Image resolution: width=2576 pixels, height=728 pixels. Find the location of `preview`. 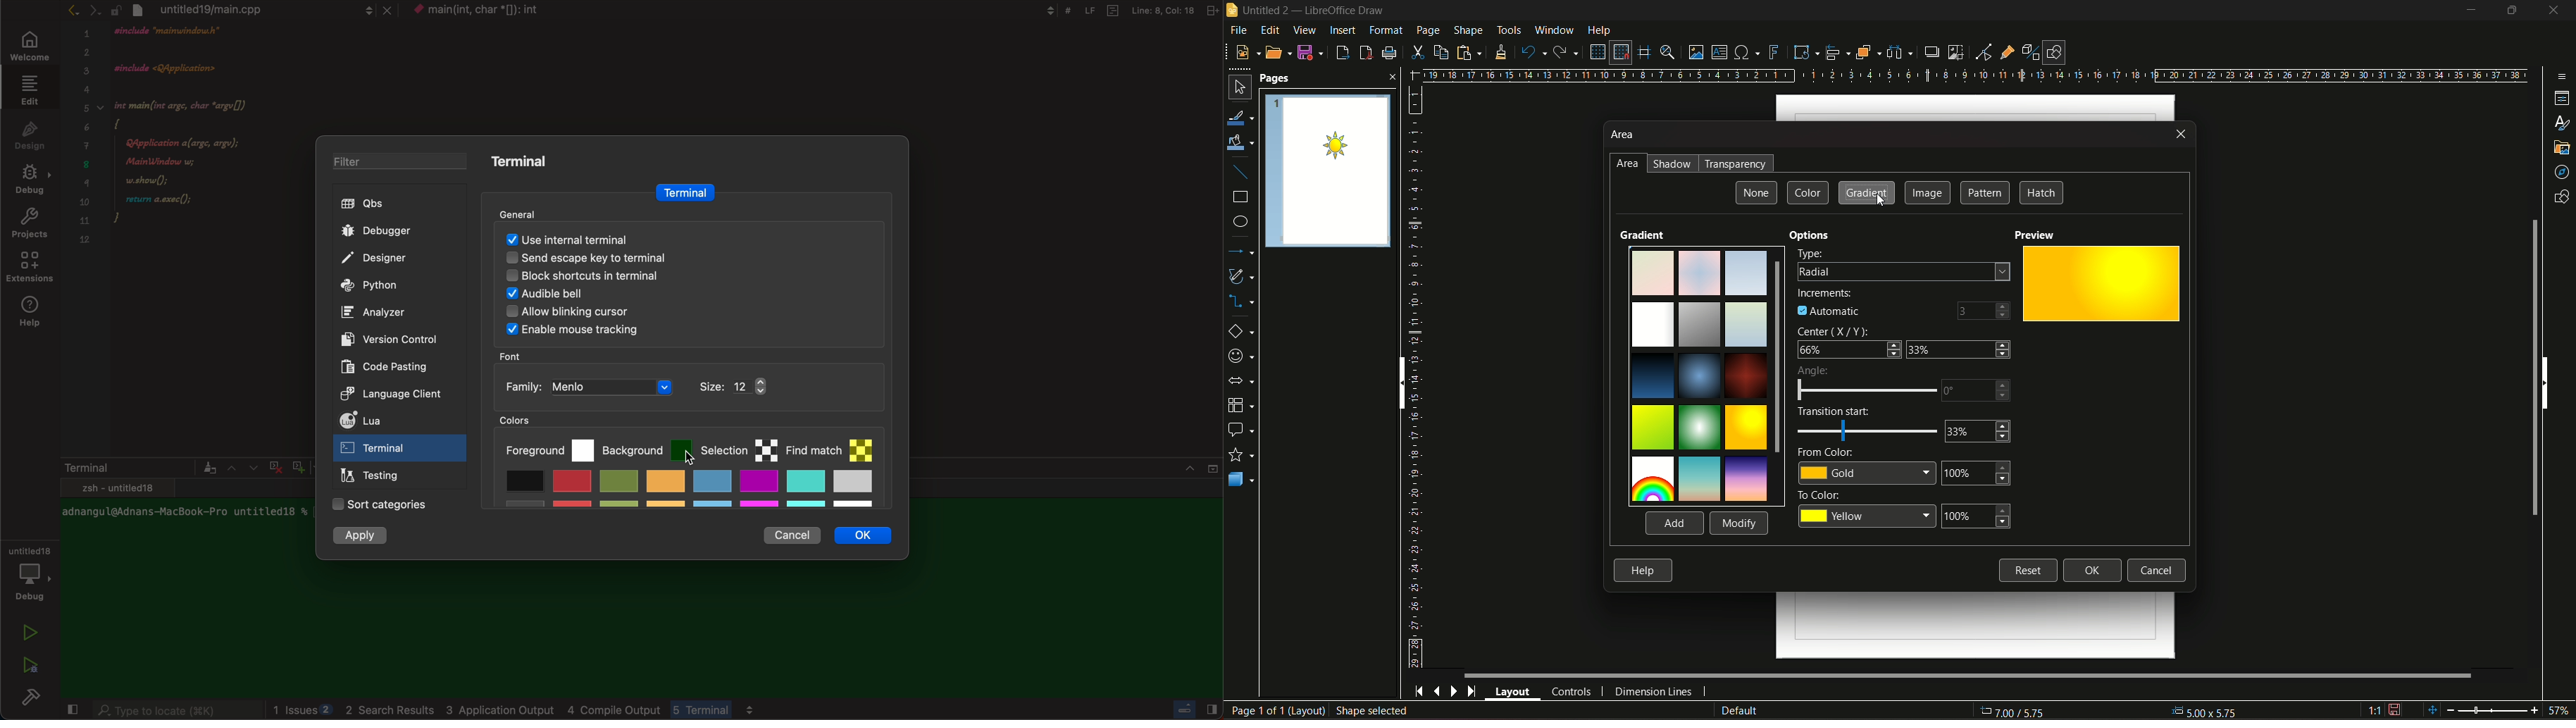

preview is located at coordinates (2036, 233).